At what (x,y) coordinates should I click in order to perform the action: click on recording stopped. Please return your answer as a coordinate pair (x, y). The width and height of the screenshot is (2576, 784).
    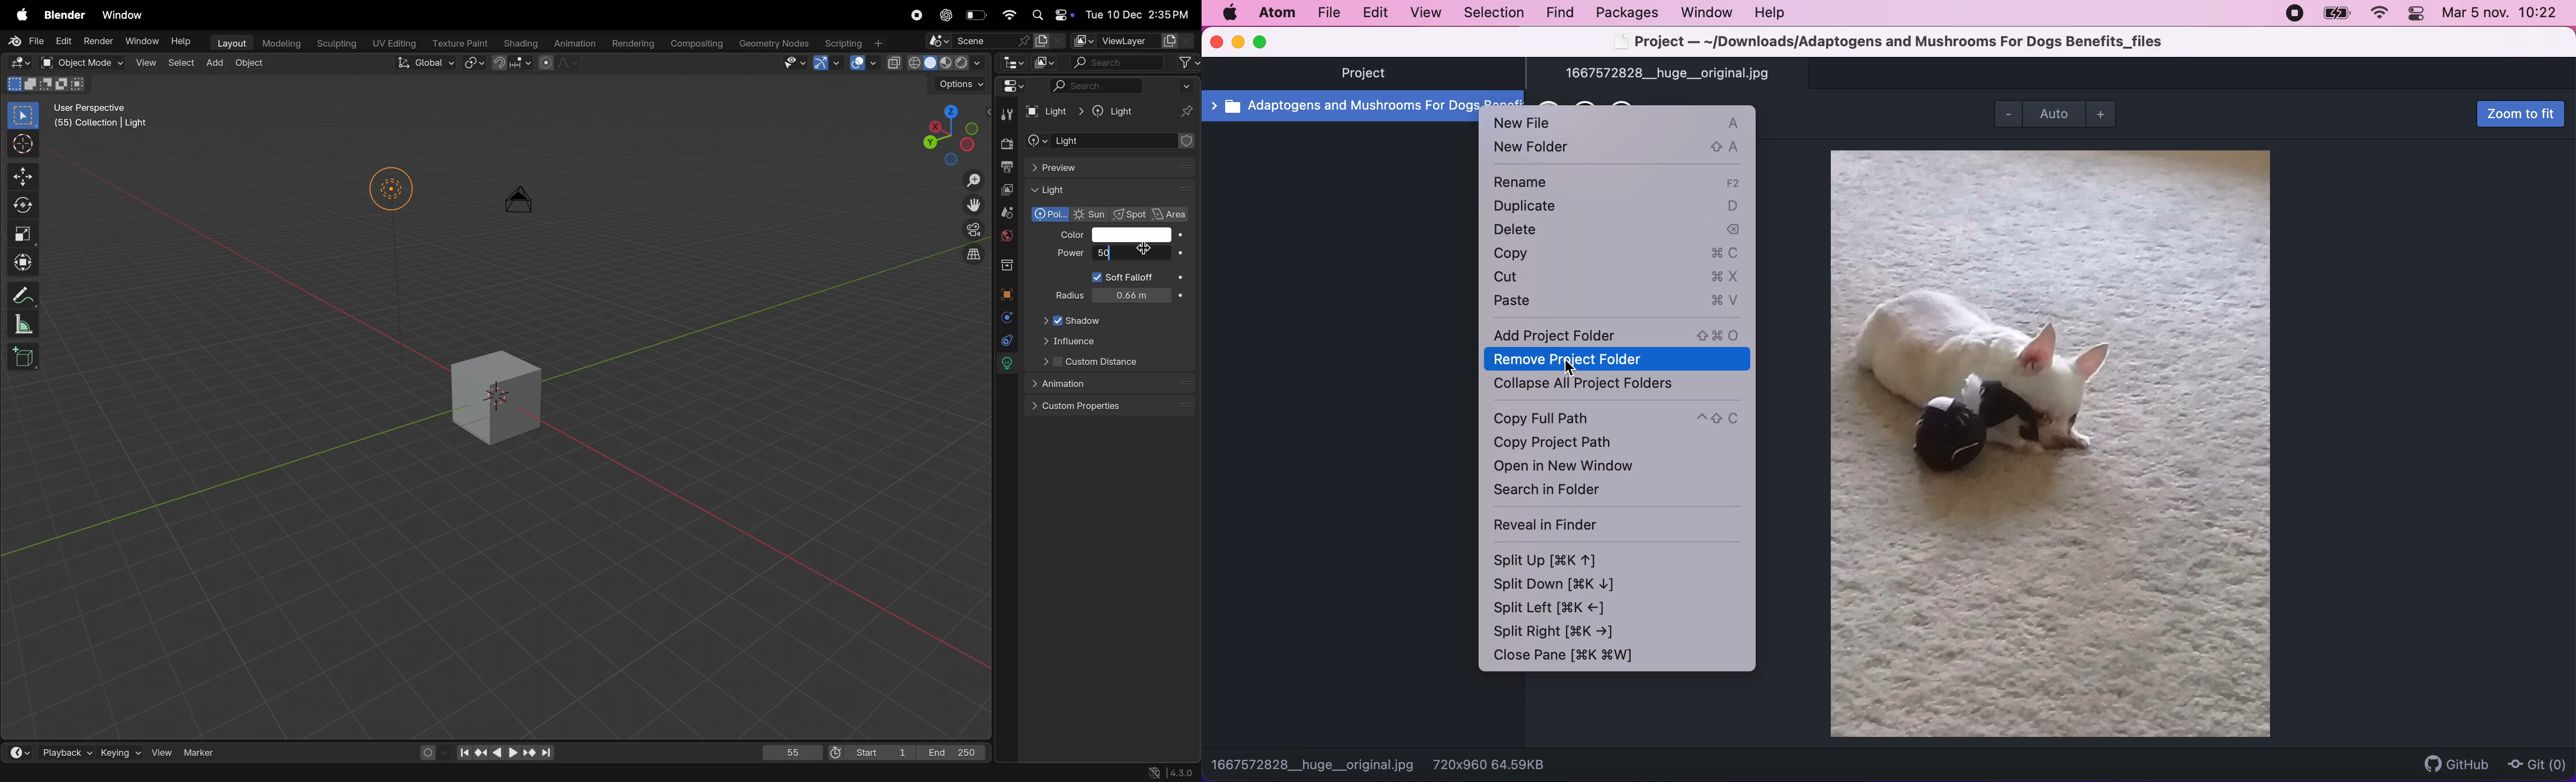
    Looking at the image, I should click on (2295, 14).